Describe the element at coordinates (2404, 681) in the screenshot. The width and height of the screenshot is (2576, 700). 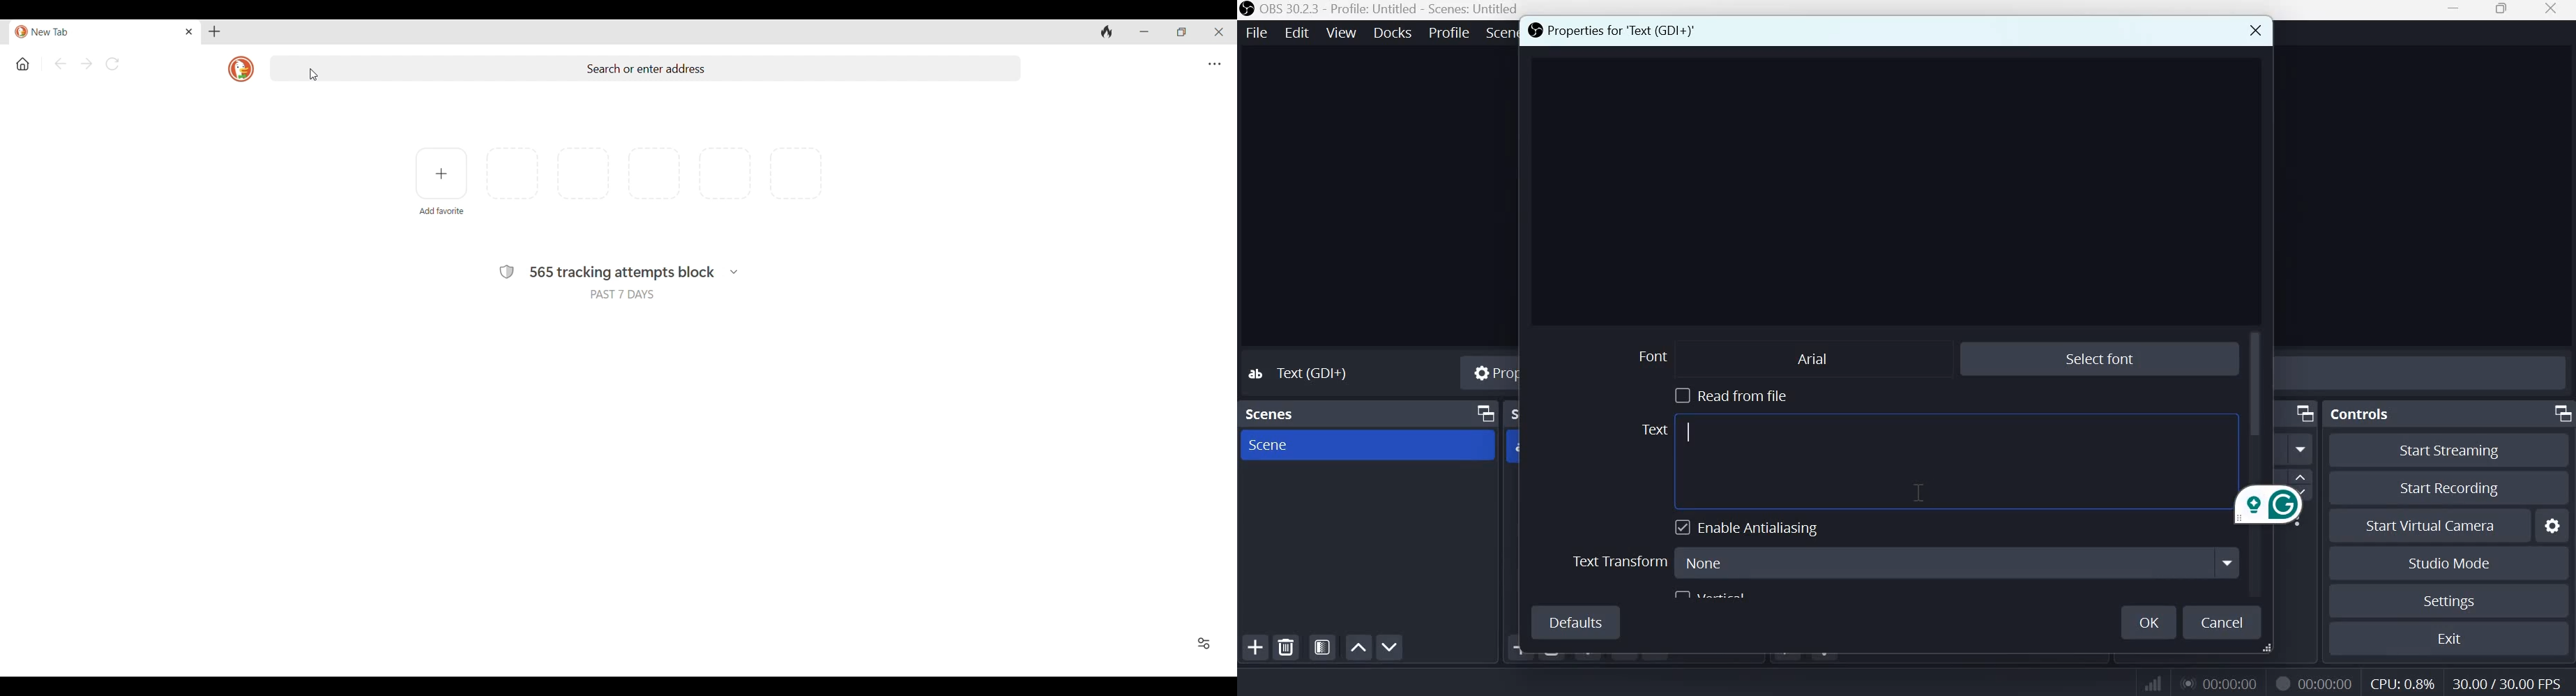
I see `CPU: 0.8%` at that location.